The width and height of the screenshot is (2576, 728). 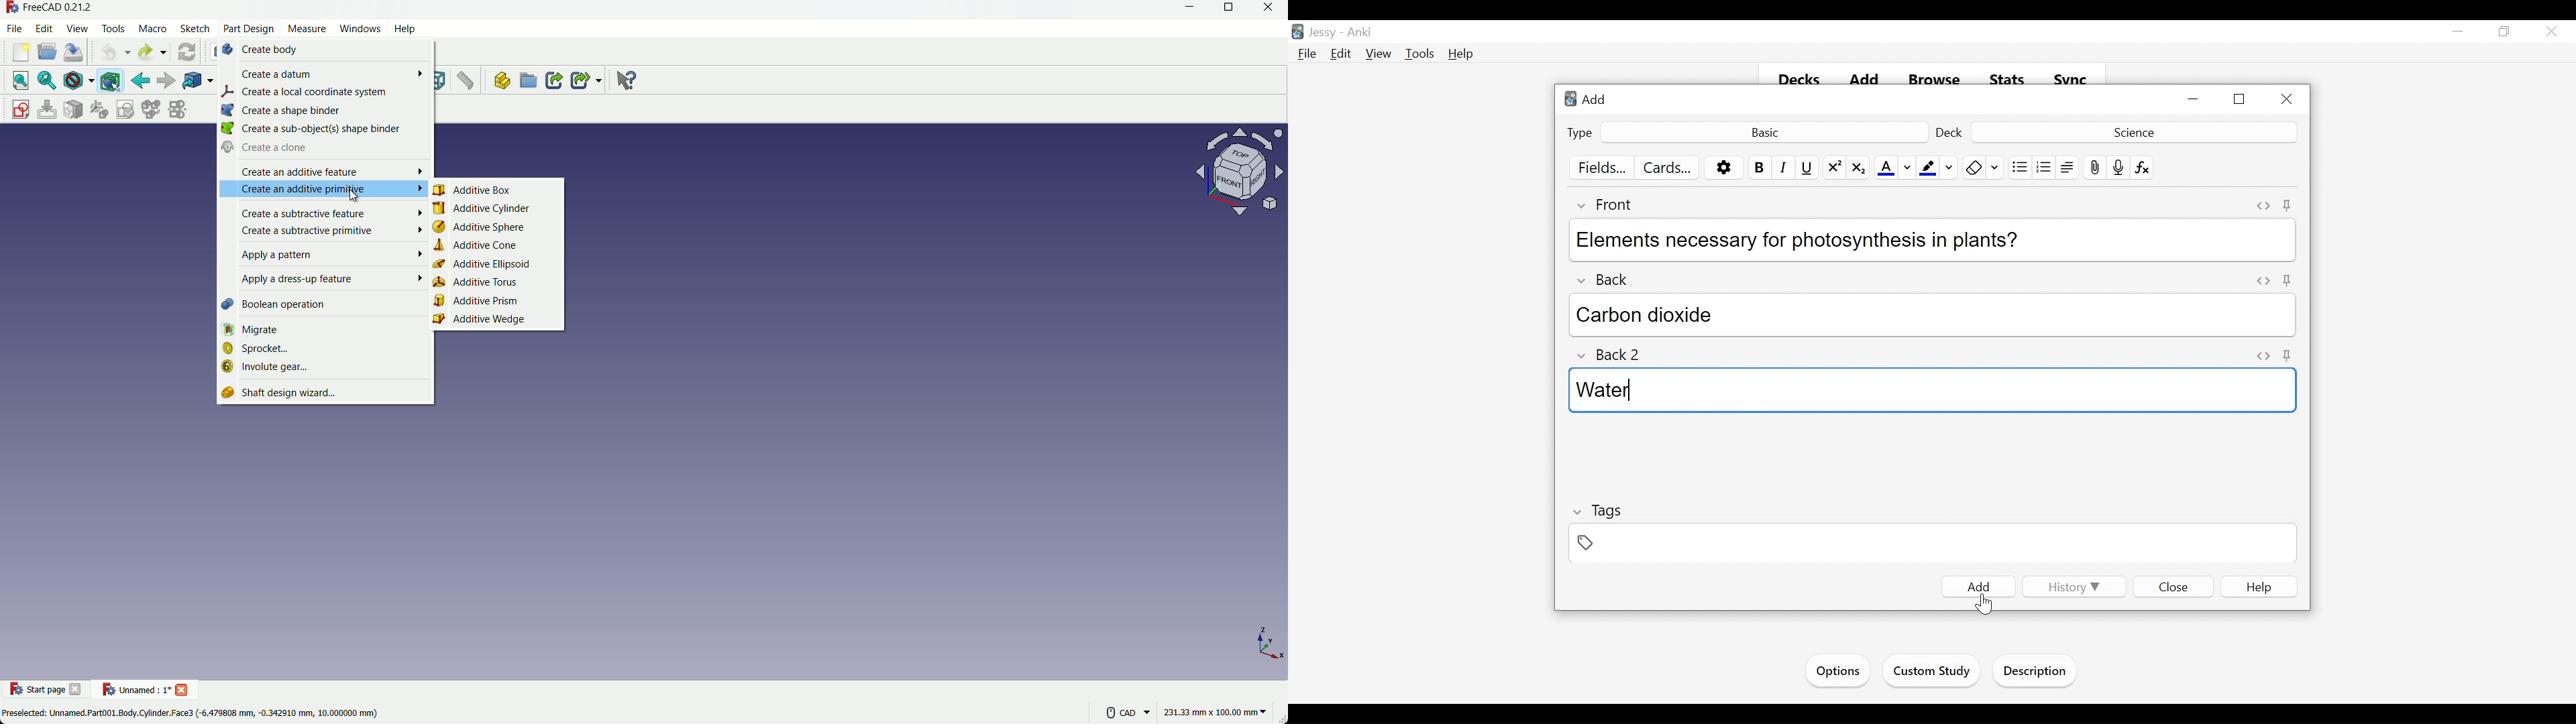 What do you see at coordinates (1933, 673) in the screenshot?
I see `Custom Study` at bounding box center [1933, 673].